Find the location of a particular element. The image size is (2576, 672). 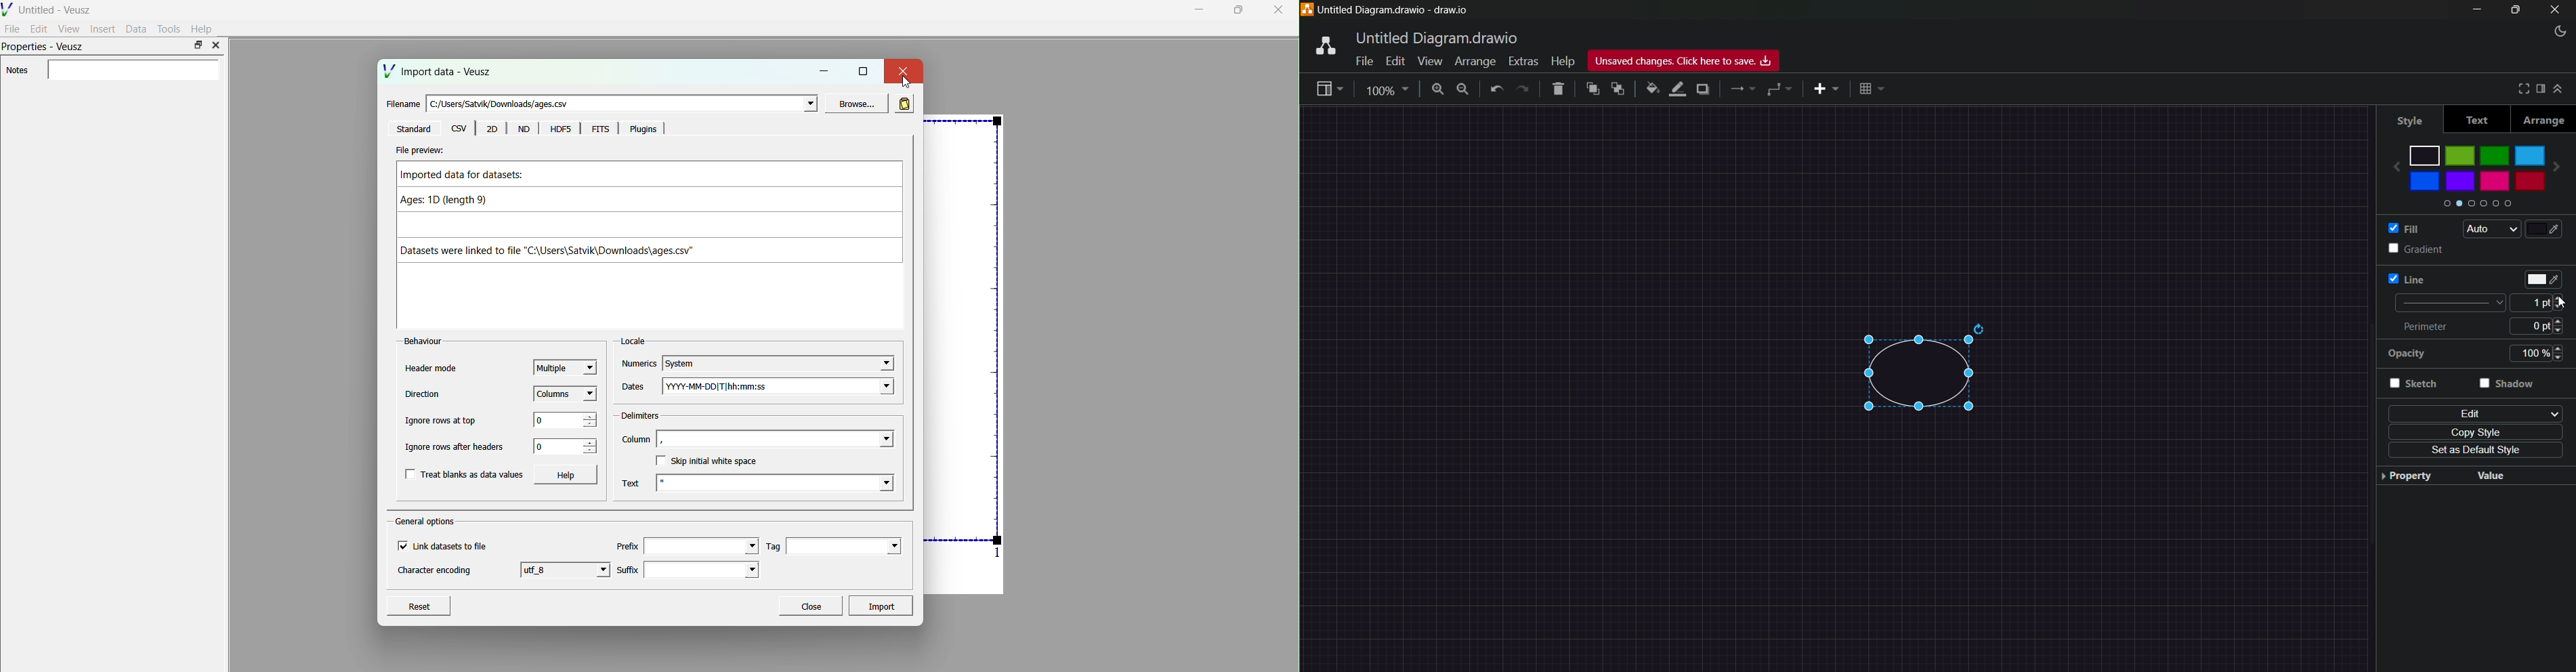

minimize is located at coordinates (2476, 9).